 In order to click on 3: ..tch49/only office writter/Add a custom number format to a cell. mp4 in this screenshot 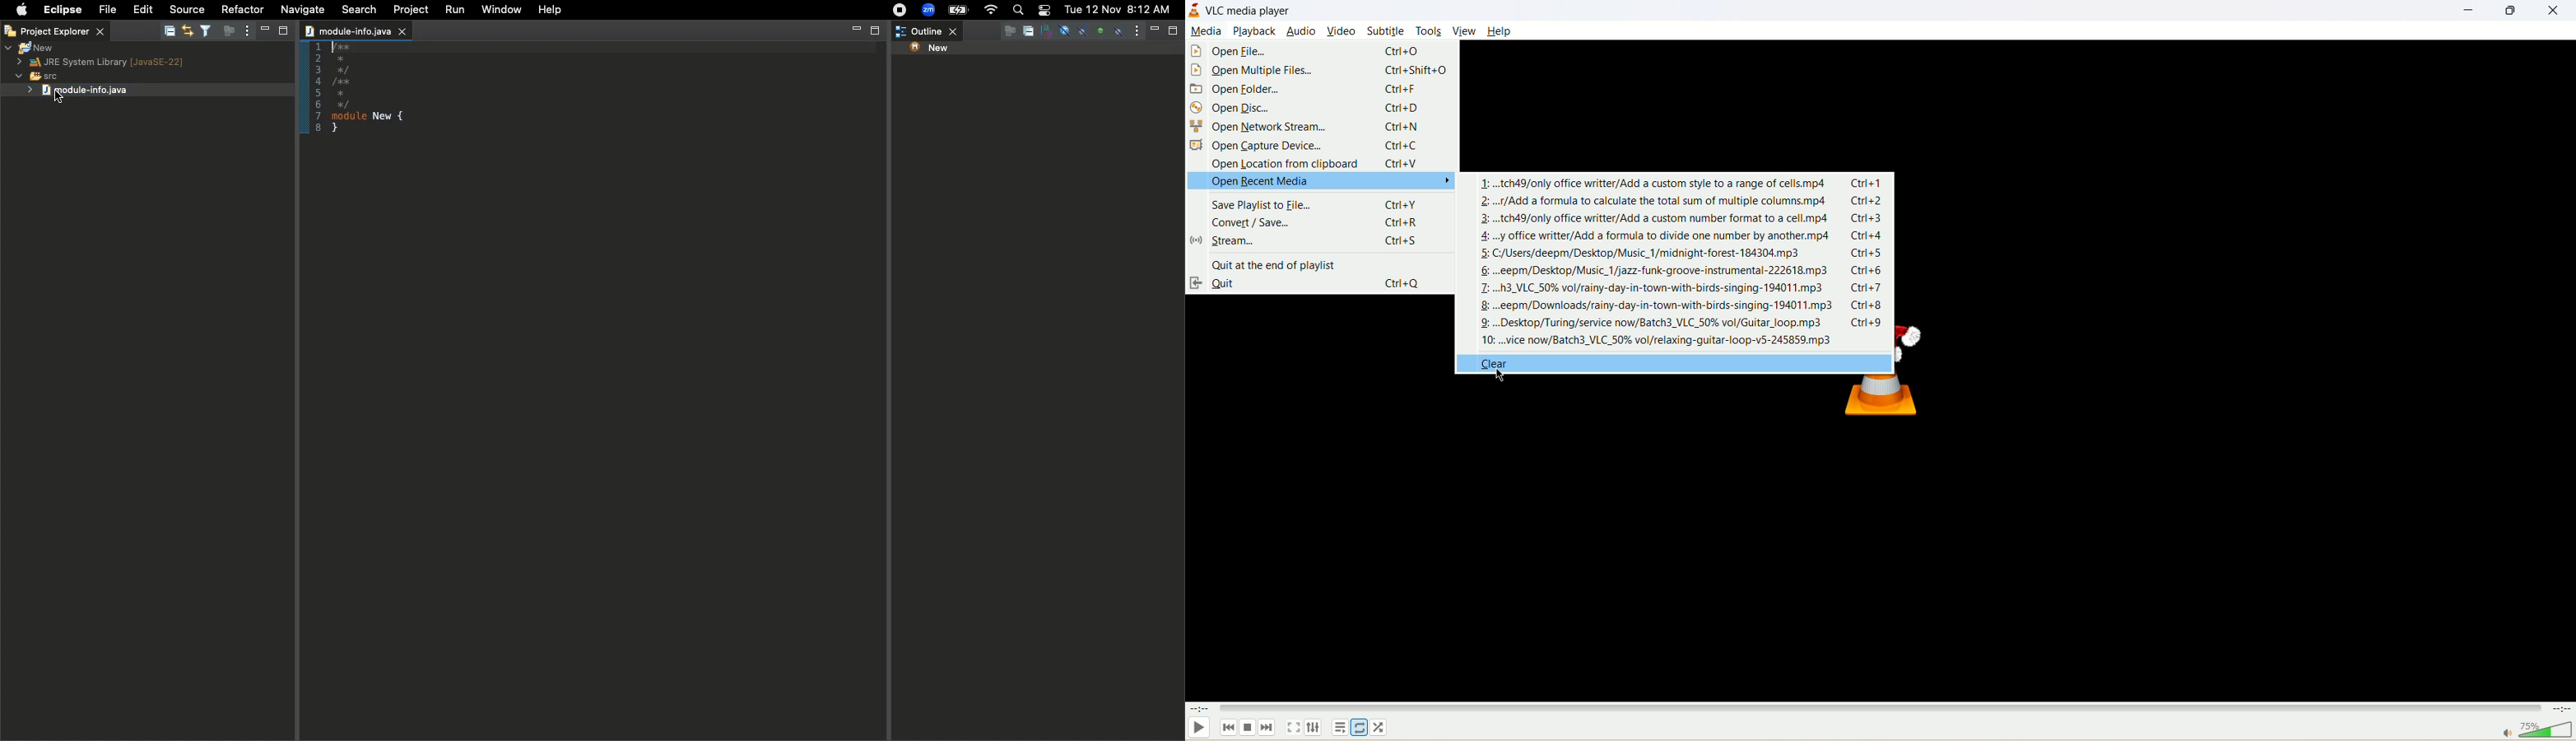, I will do `click(1655, 220)`.